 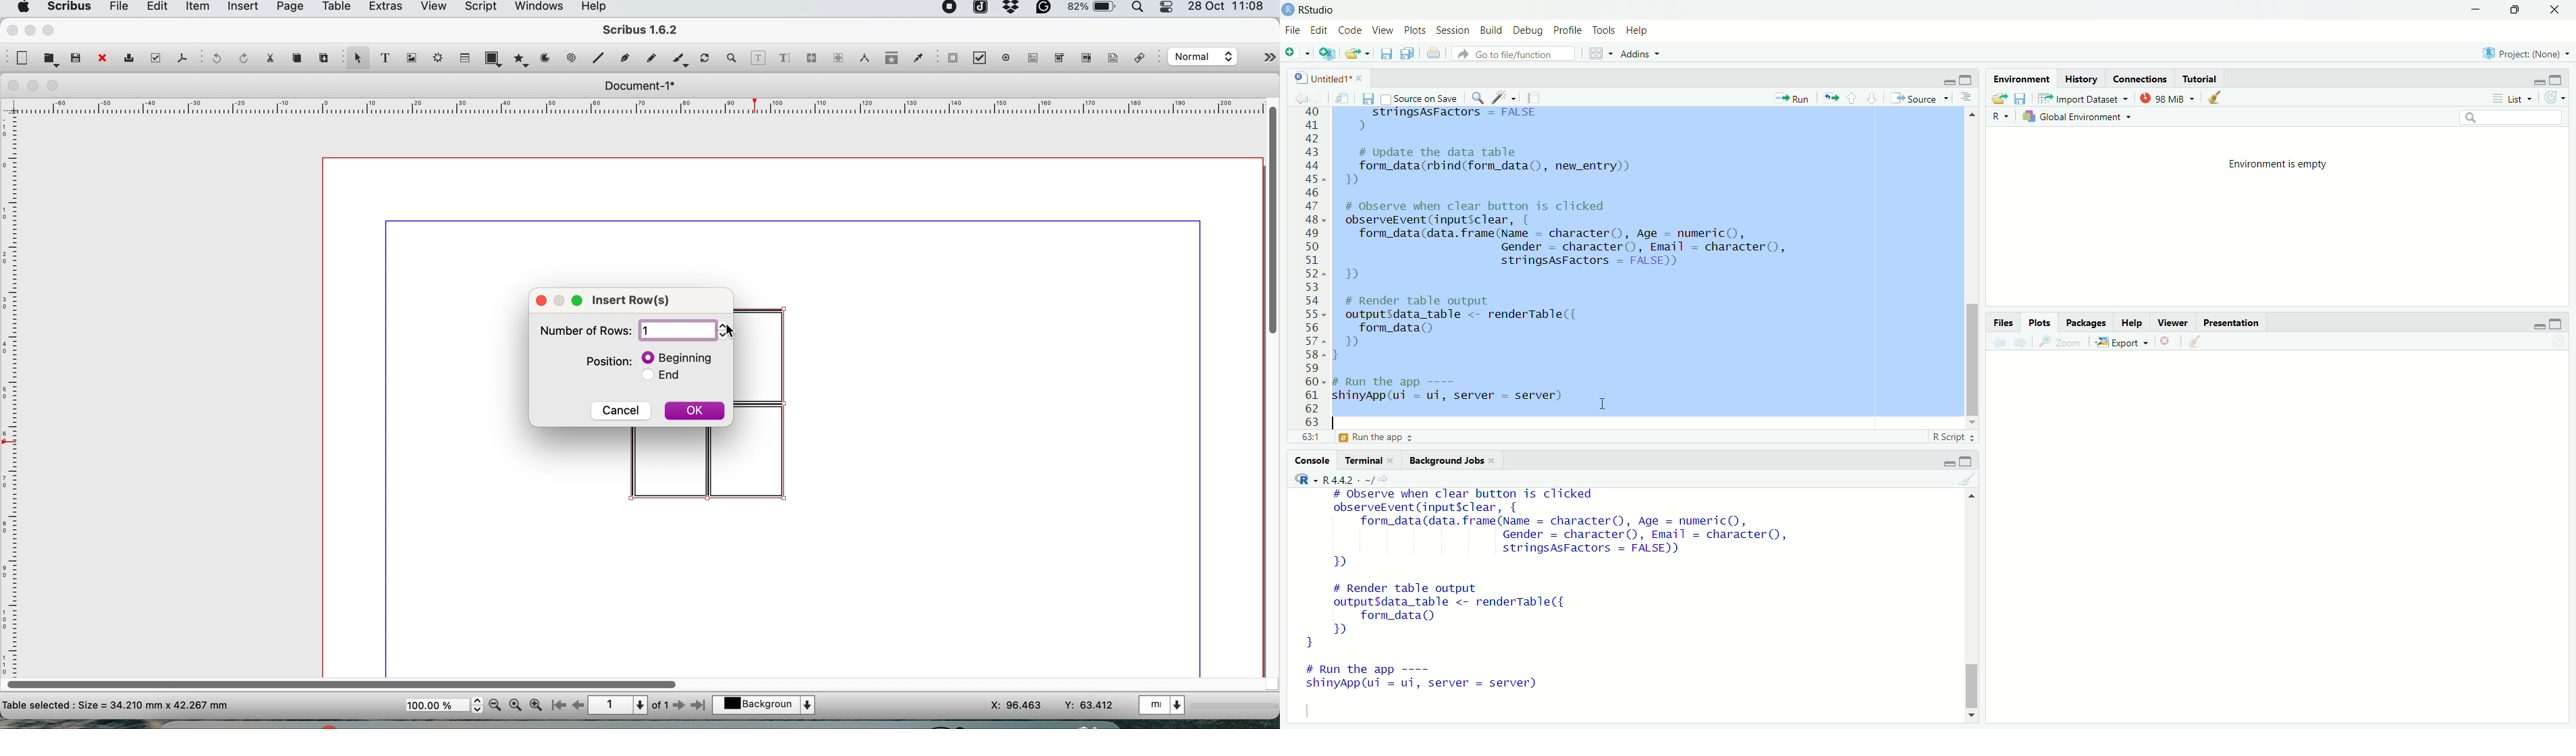 I want to click on save workspace as, so click(x=2019, y=98).